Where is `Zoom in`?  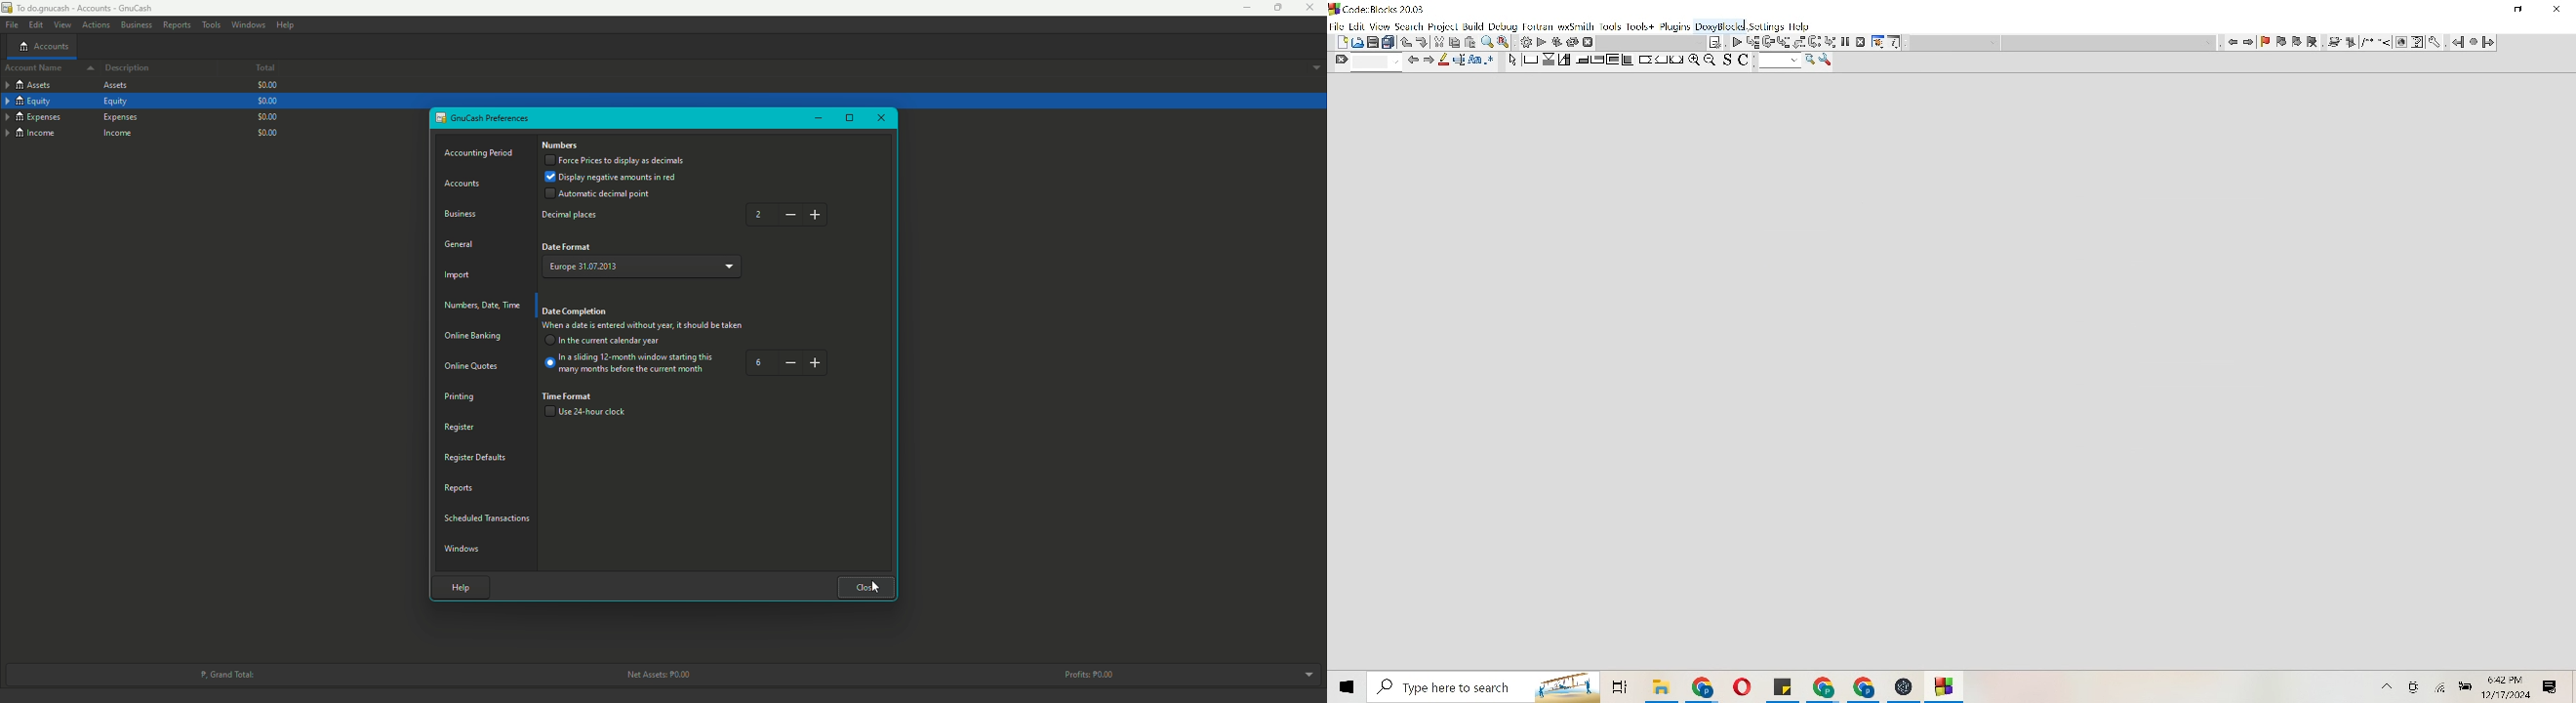 Zoom in is located at coordinates (1694, 60).